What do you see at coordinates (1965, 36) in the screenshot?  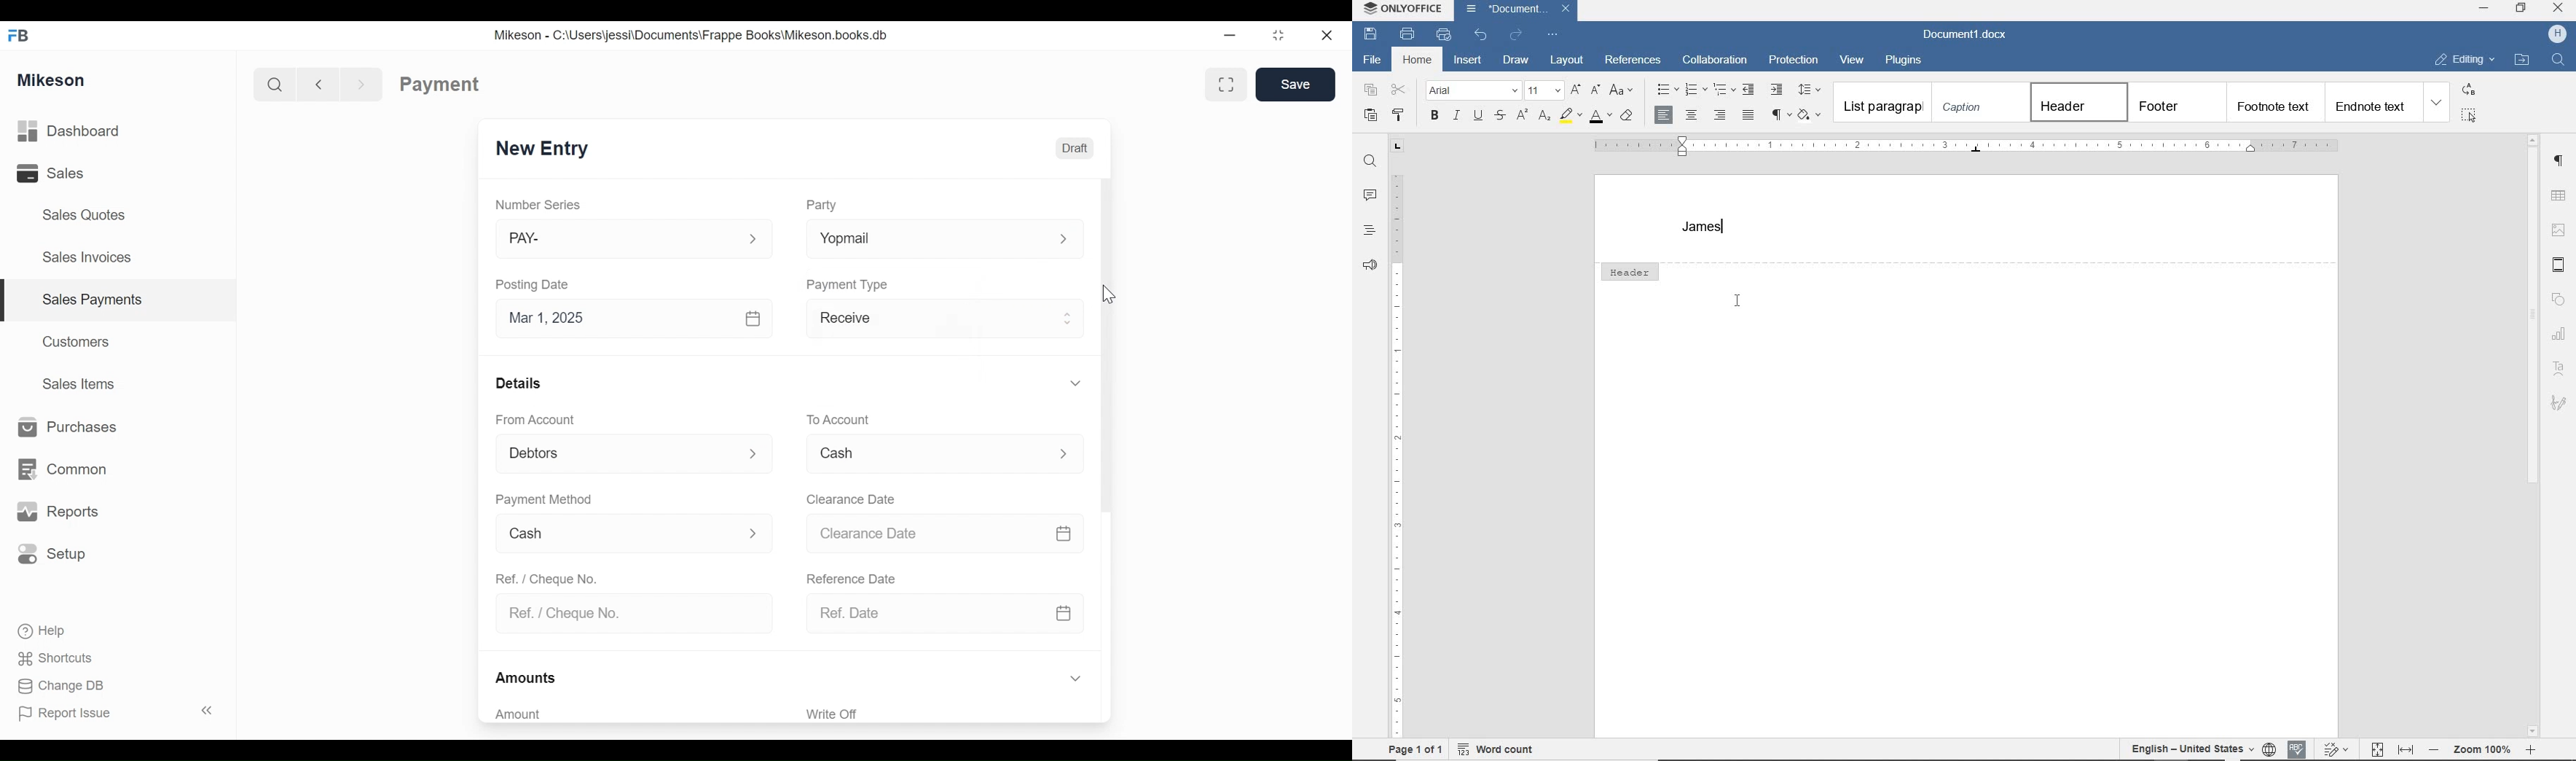 I see `DOCUMENT NAME` at bounding box center [1965, 36].